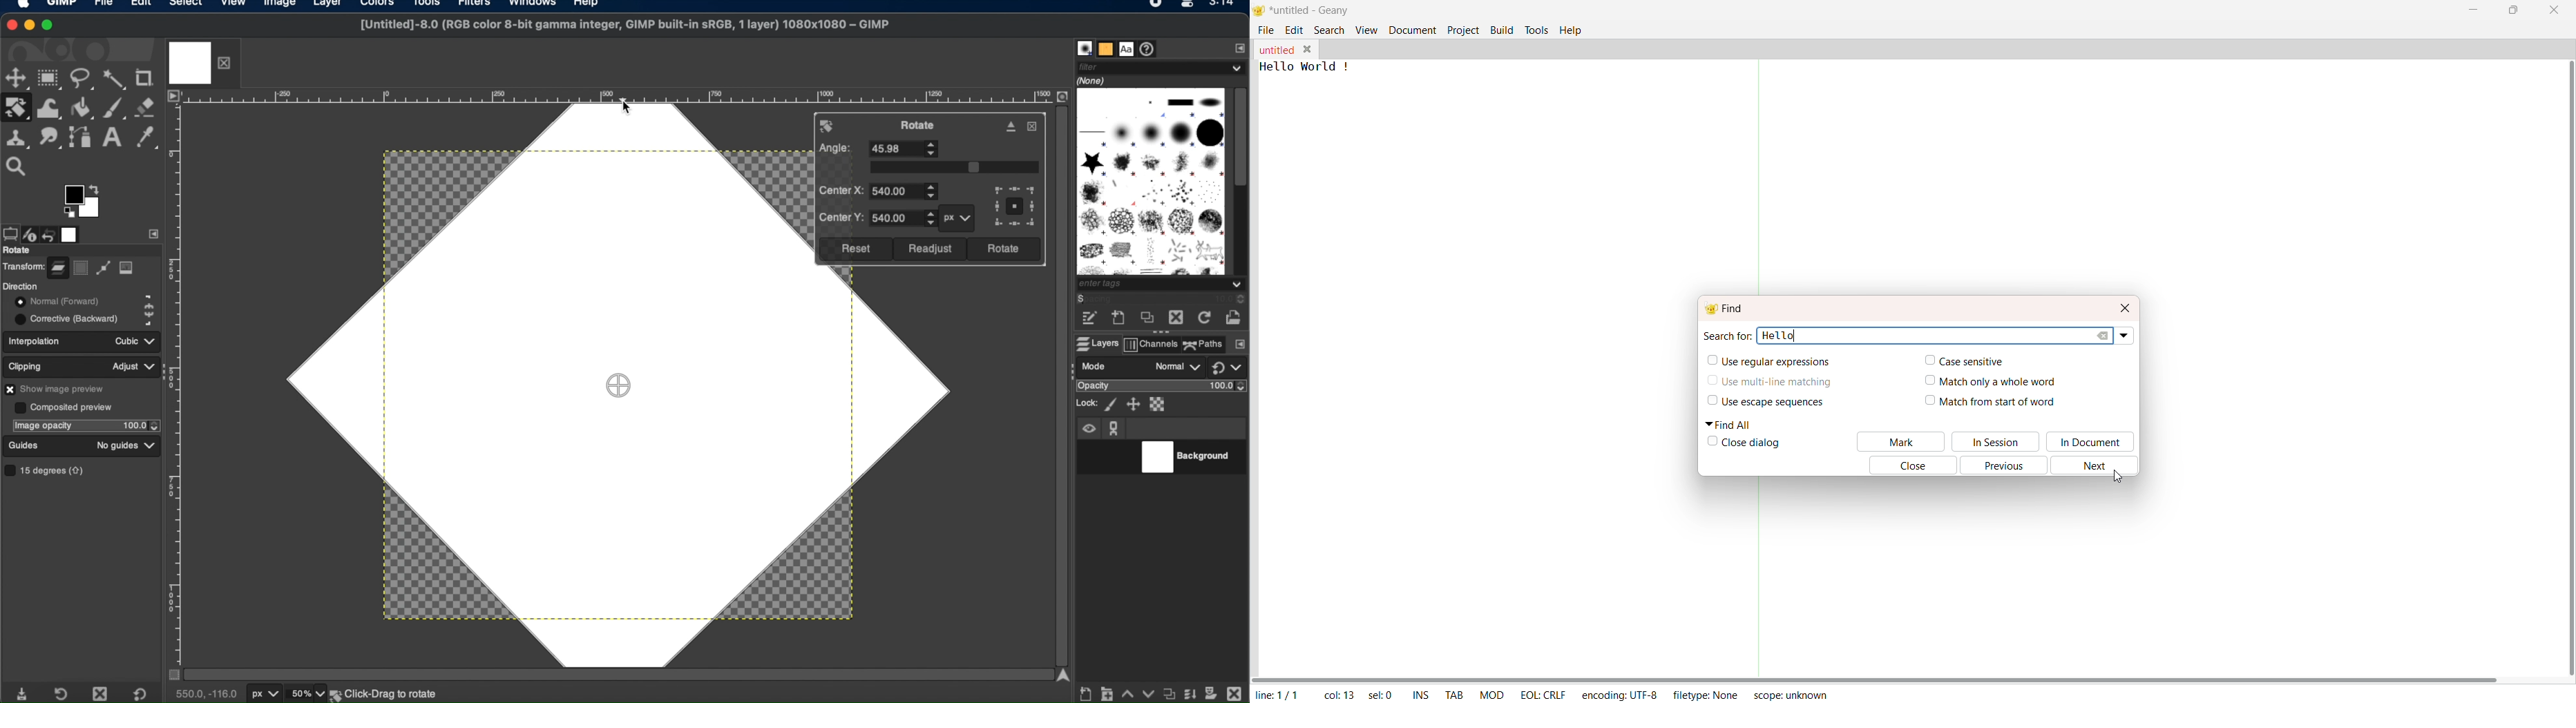 Image resolution: width=2576 pixels, height=728 pixels. I want to click on scroll bar, so click(614, 673).